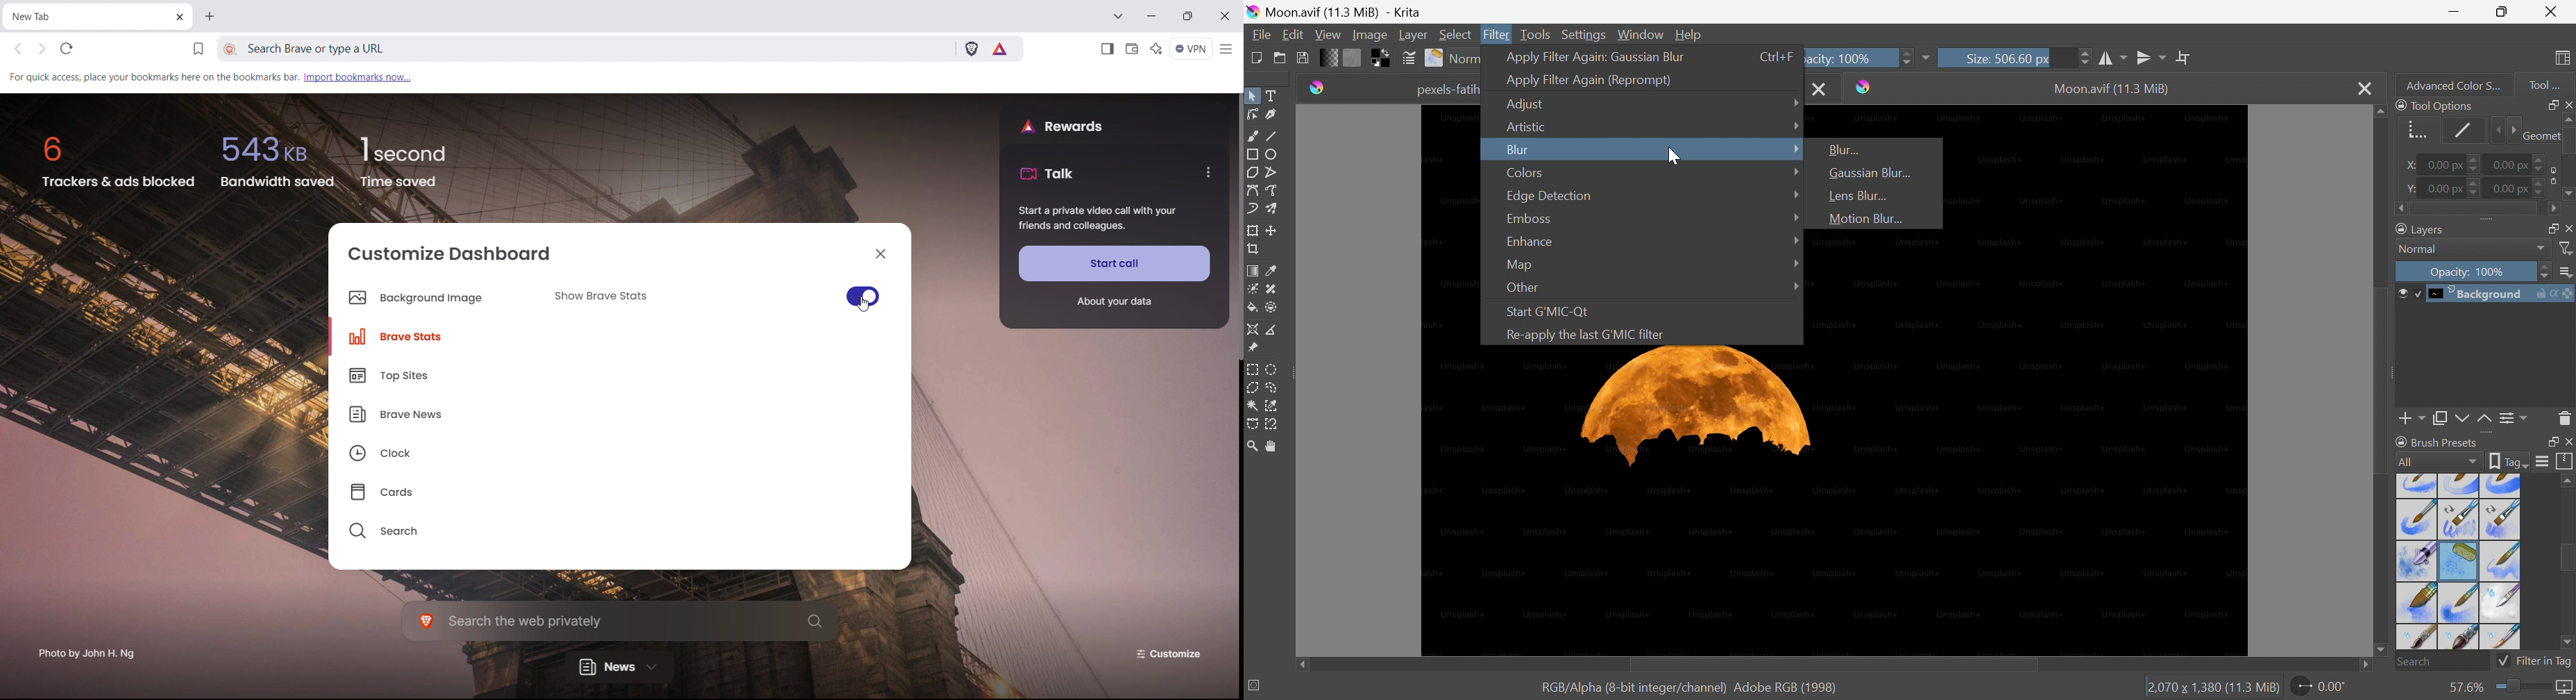 The width and height of the screenshot is (2576, 700). Describe the element at coordinates (2568, 480) in the screenshot. I see `Scroll up` at that location.